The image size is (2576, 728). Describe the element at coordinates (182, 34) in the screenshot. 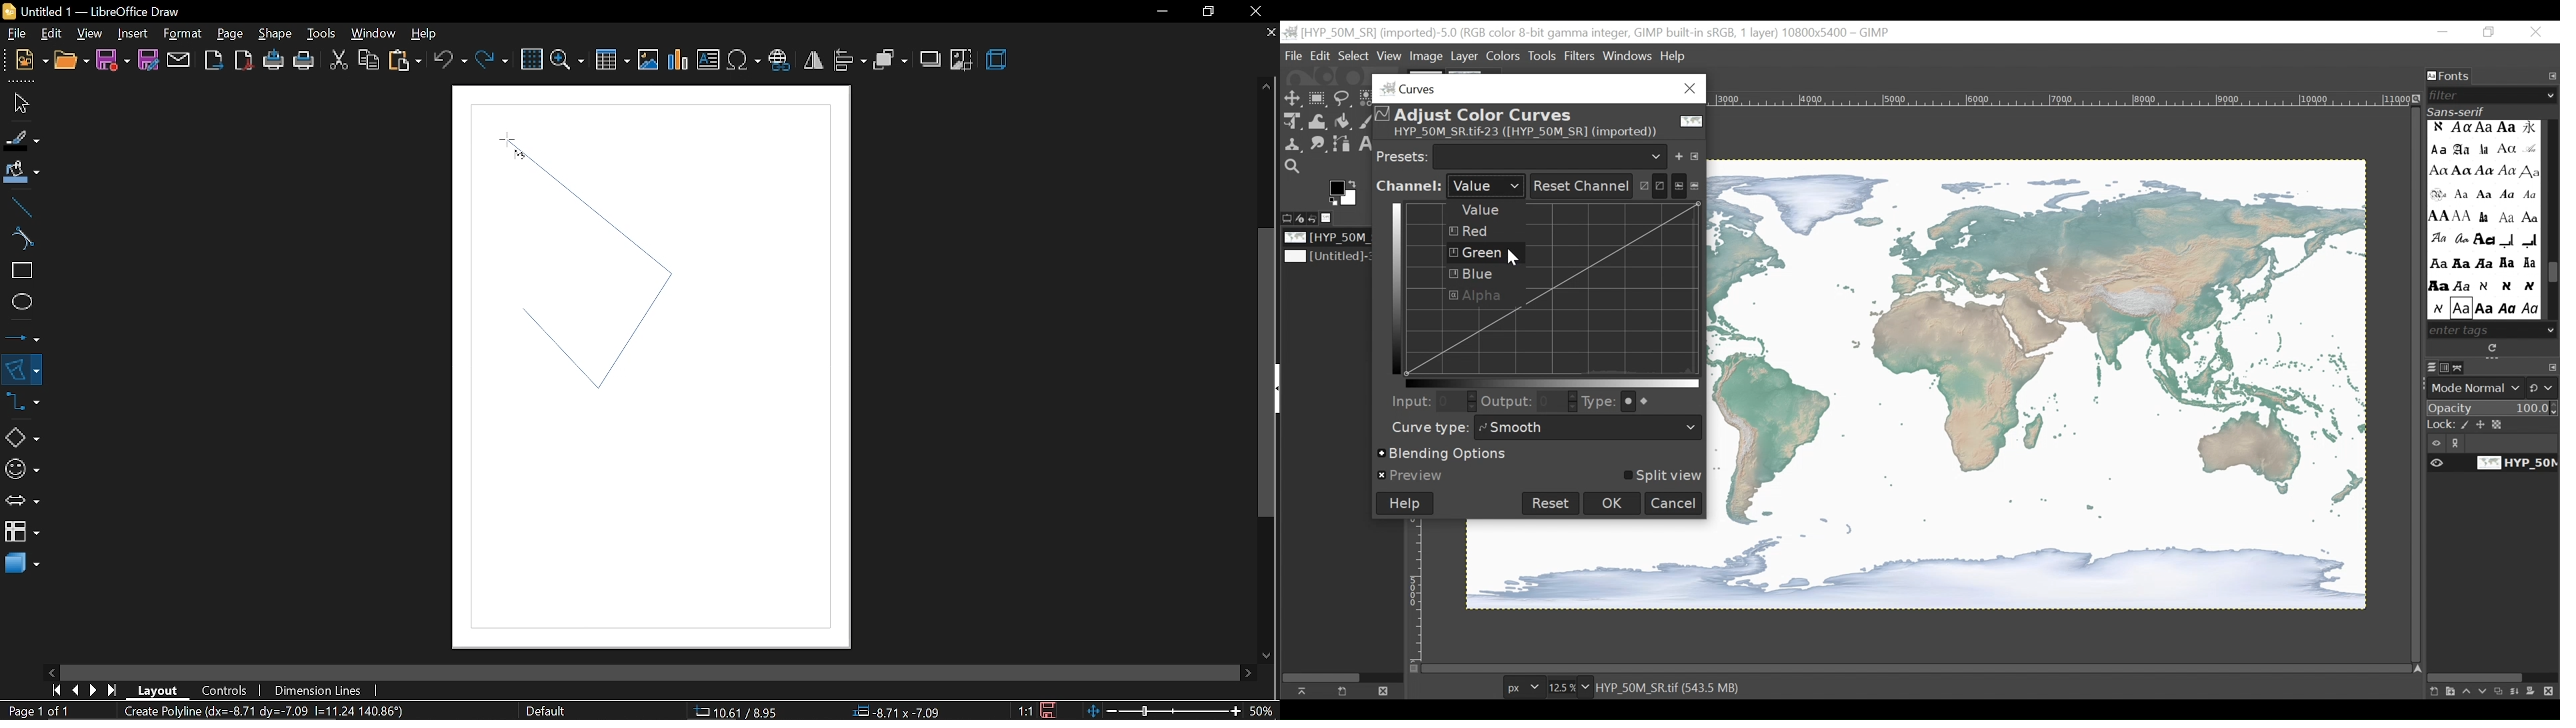

I see `fromat` at that location.